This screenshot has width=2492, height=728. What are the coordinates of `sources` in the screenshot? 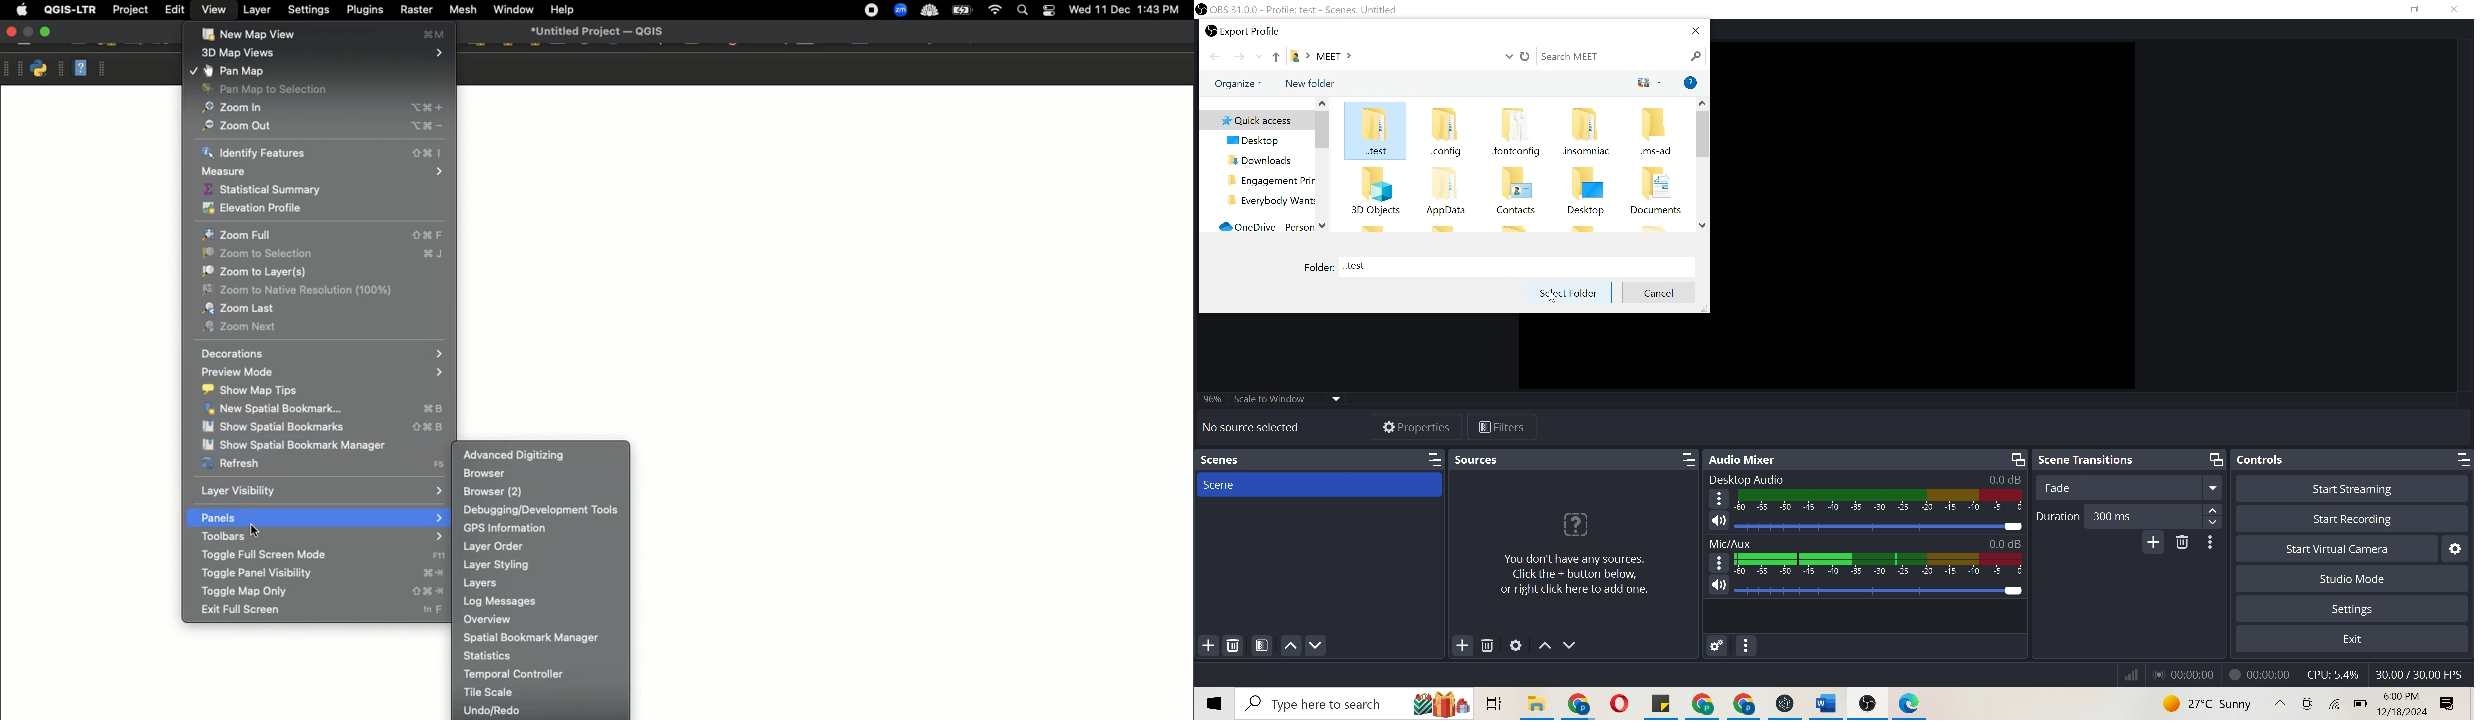 It's located at (1482, 463).